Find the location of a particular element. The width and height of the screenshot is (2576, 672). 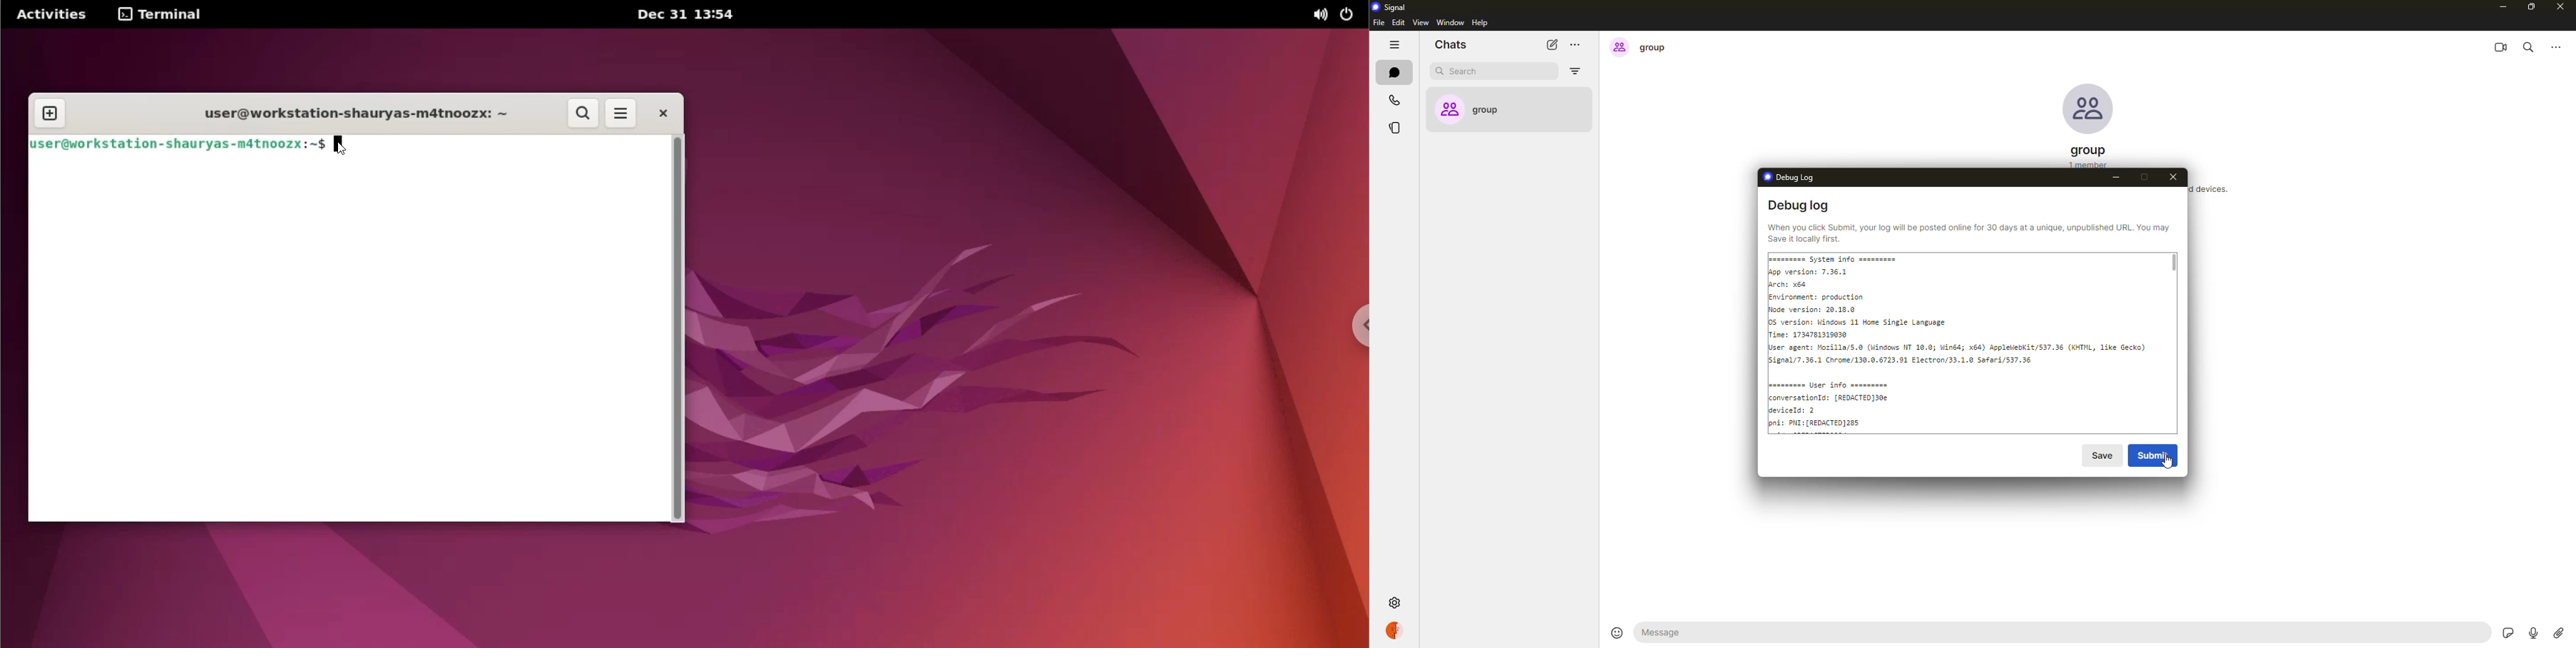

stickers is located at coordinates (2510, 632).